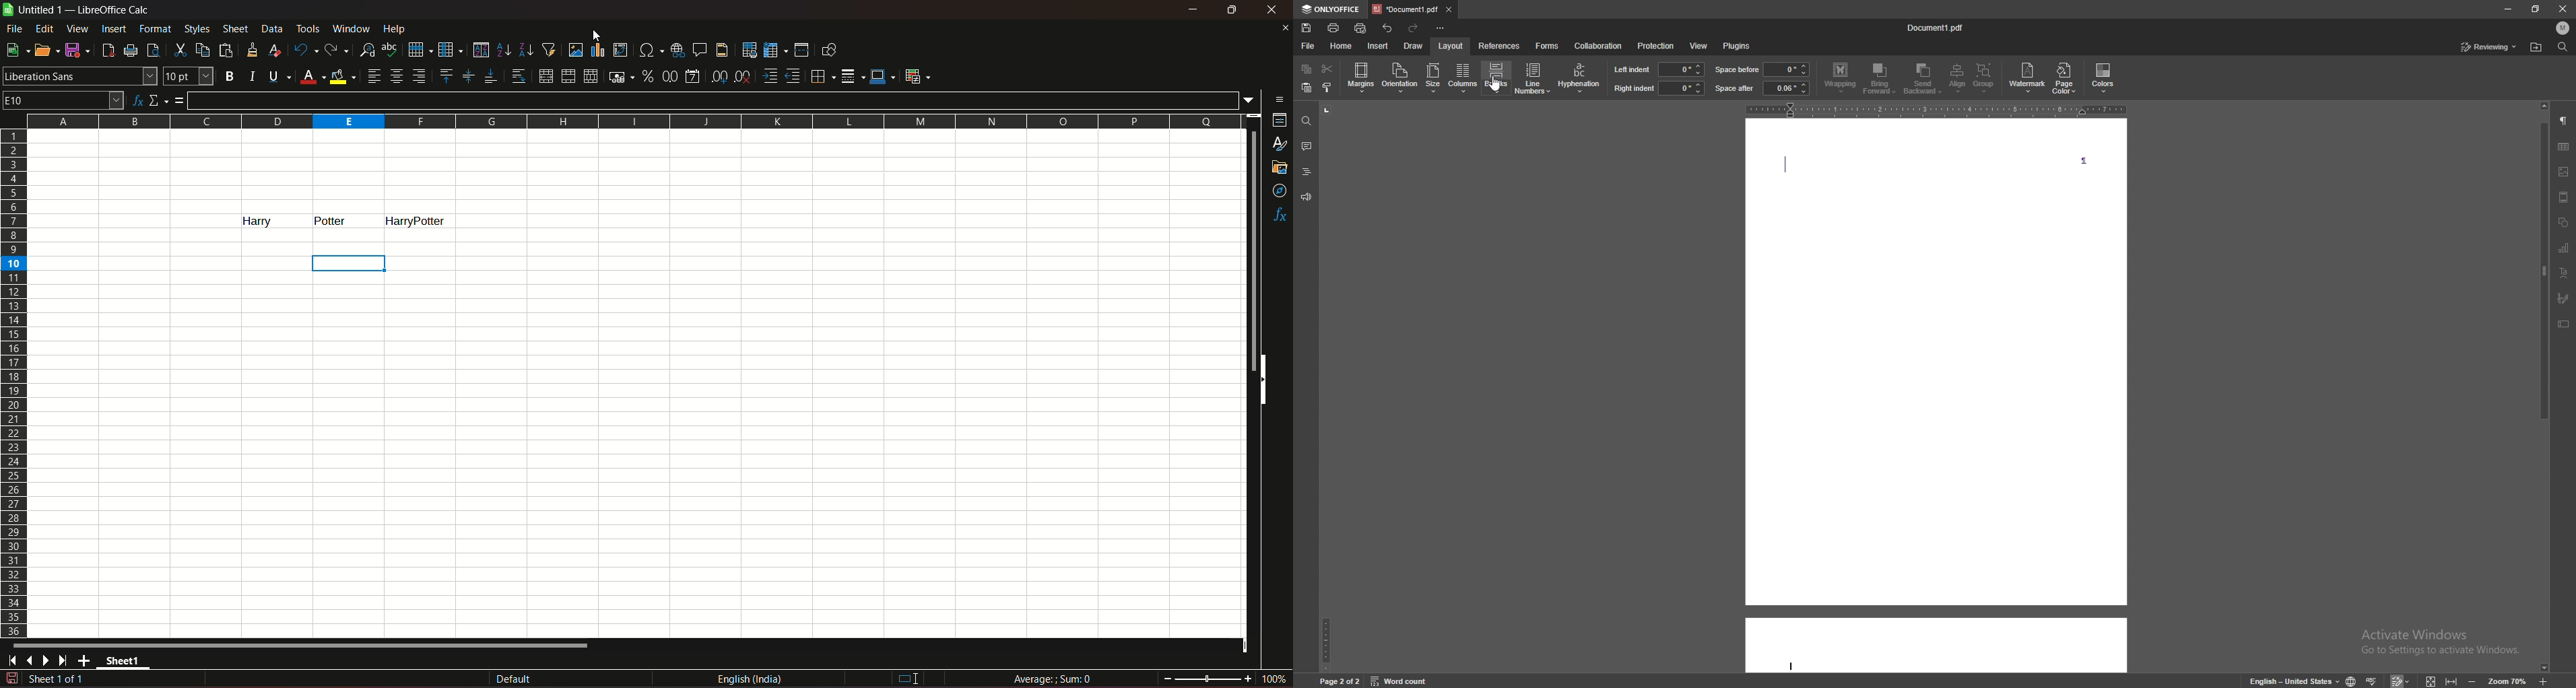 The width and height of the screenshot is (2576, 700). I want to click on Activate Windows
Go to Settings to activate Windows., so click(2443, 647).